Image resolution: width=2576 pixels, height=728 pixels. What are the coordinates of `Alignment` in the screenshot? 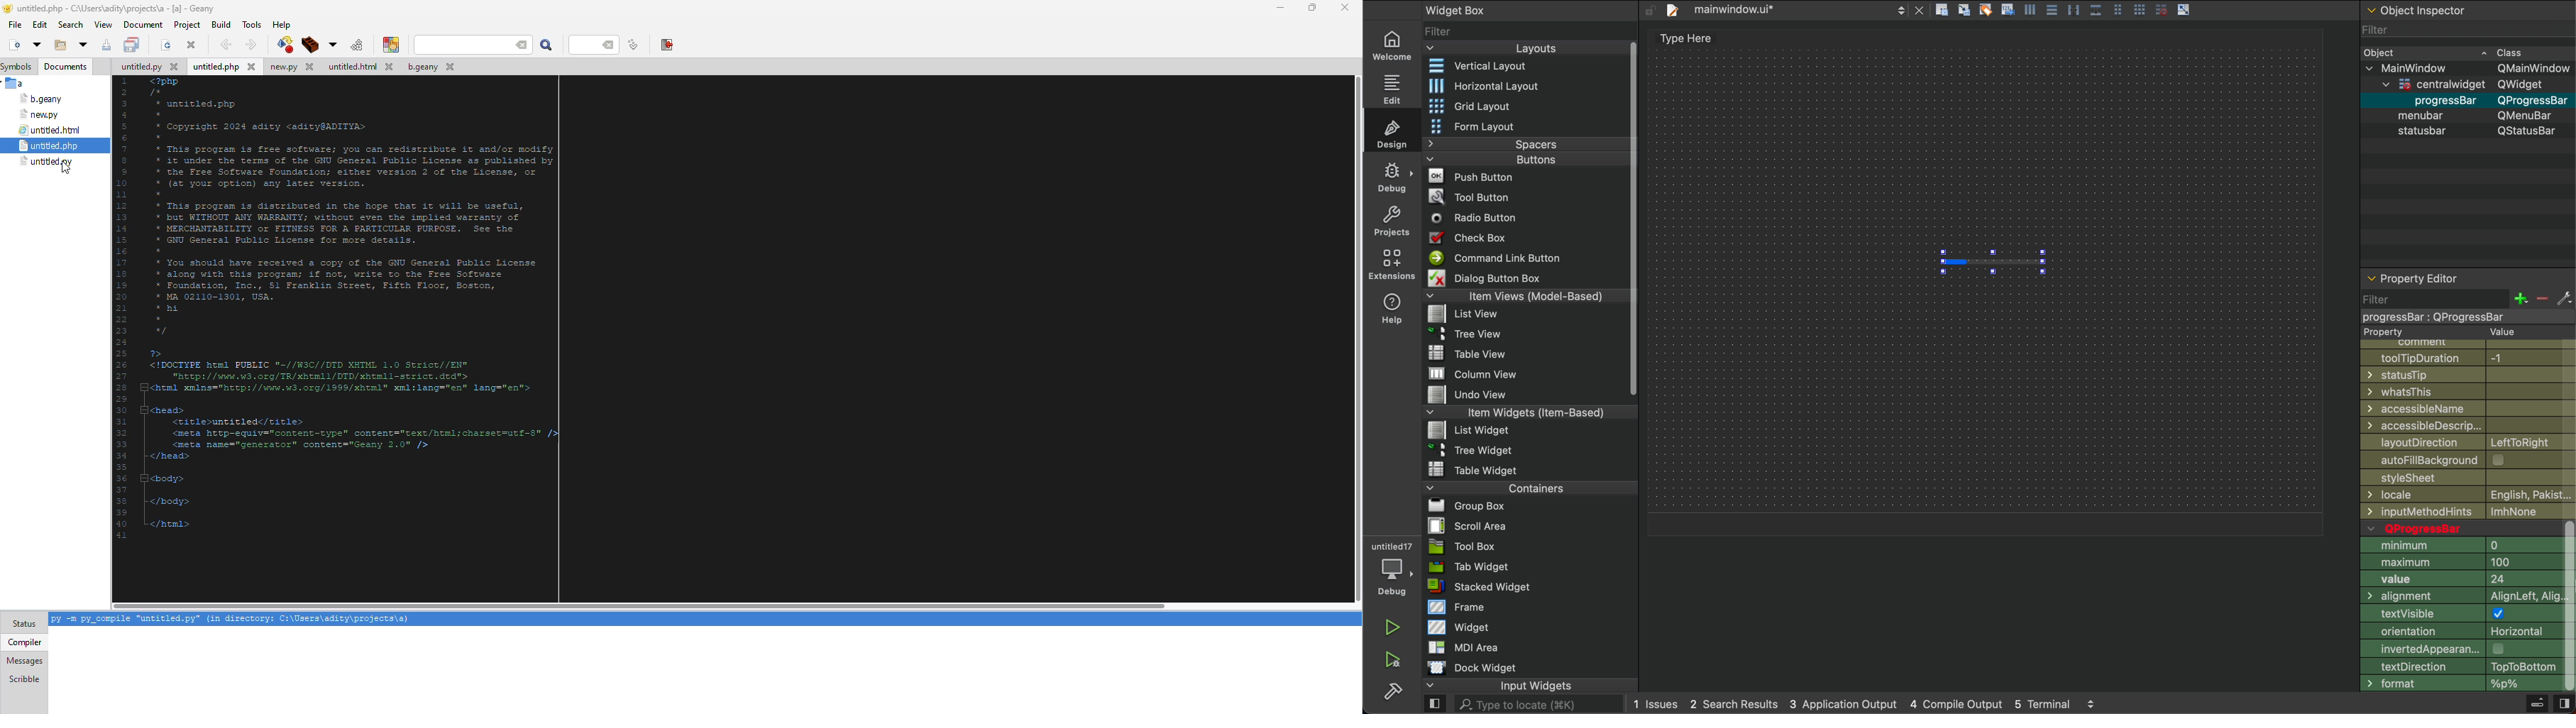 It's located at (2461, 598).